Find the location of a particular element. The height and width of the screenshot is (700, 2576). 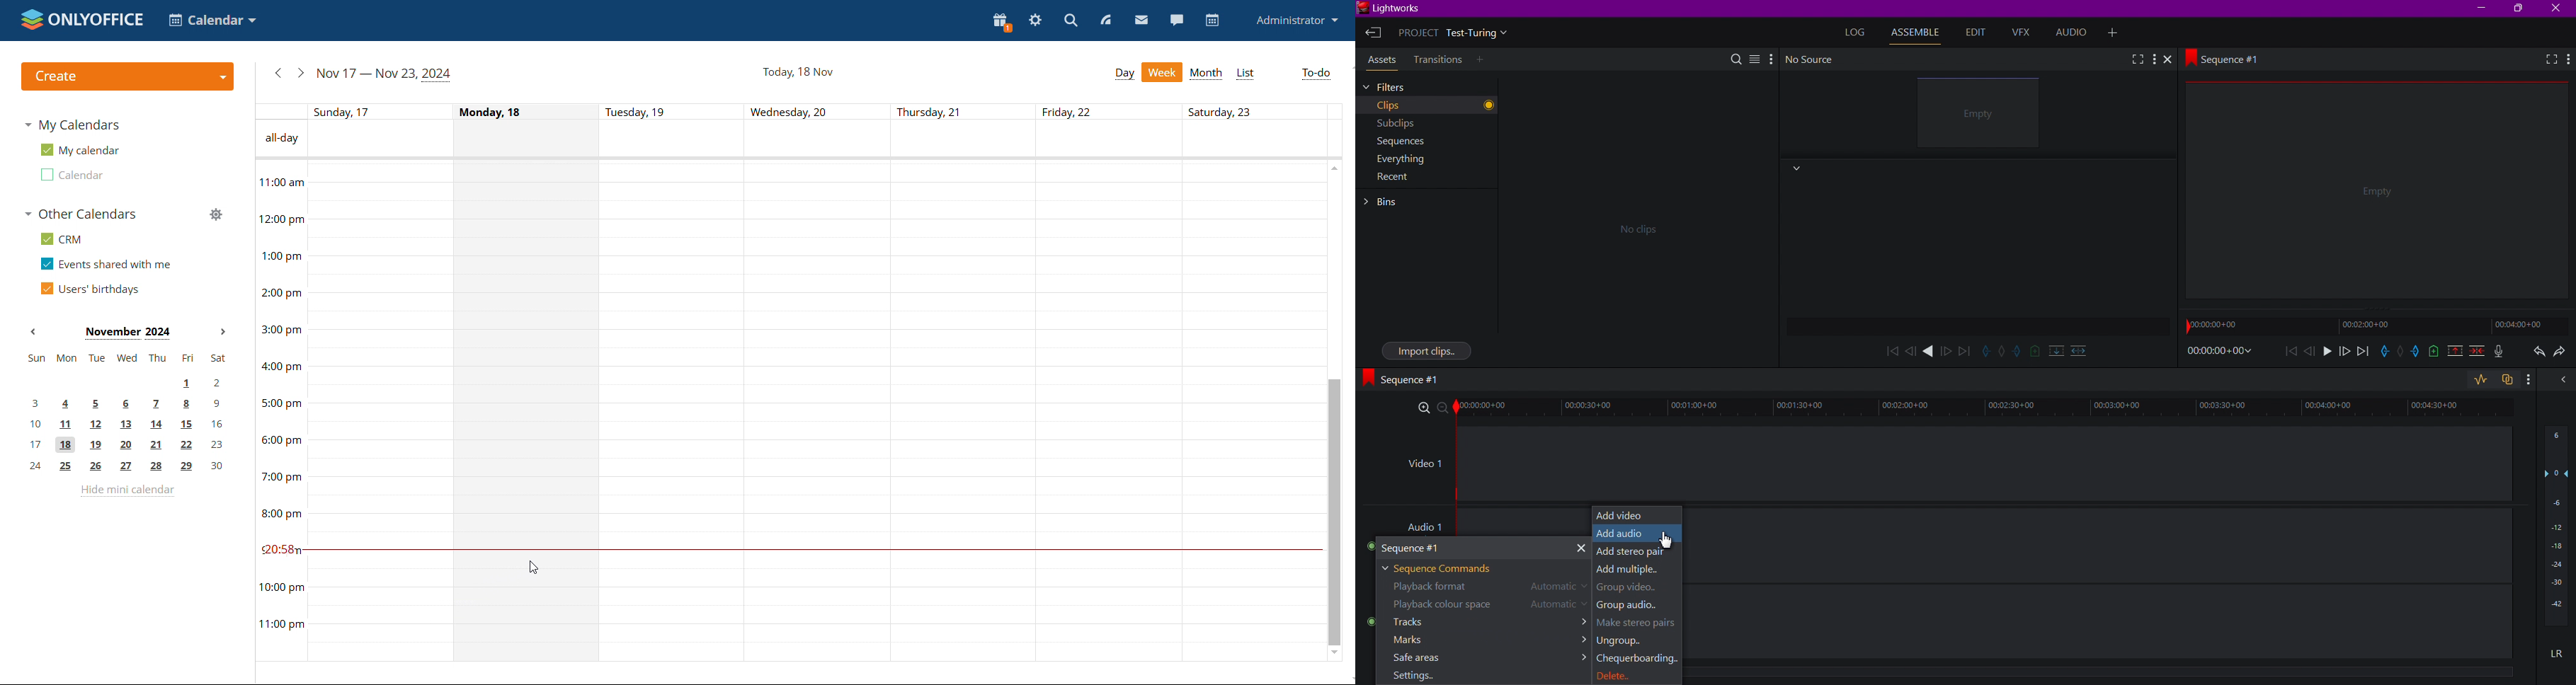

Fullscreen is located at coordinates (2136, 58).